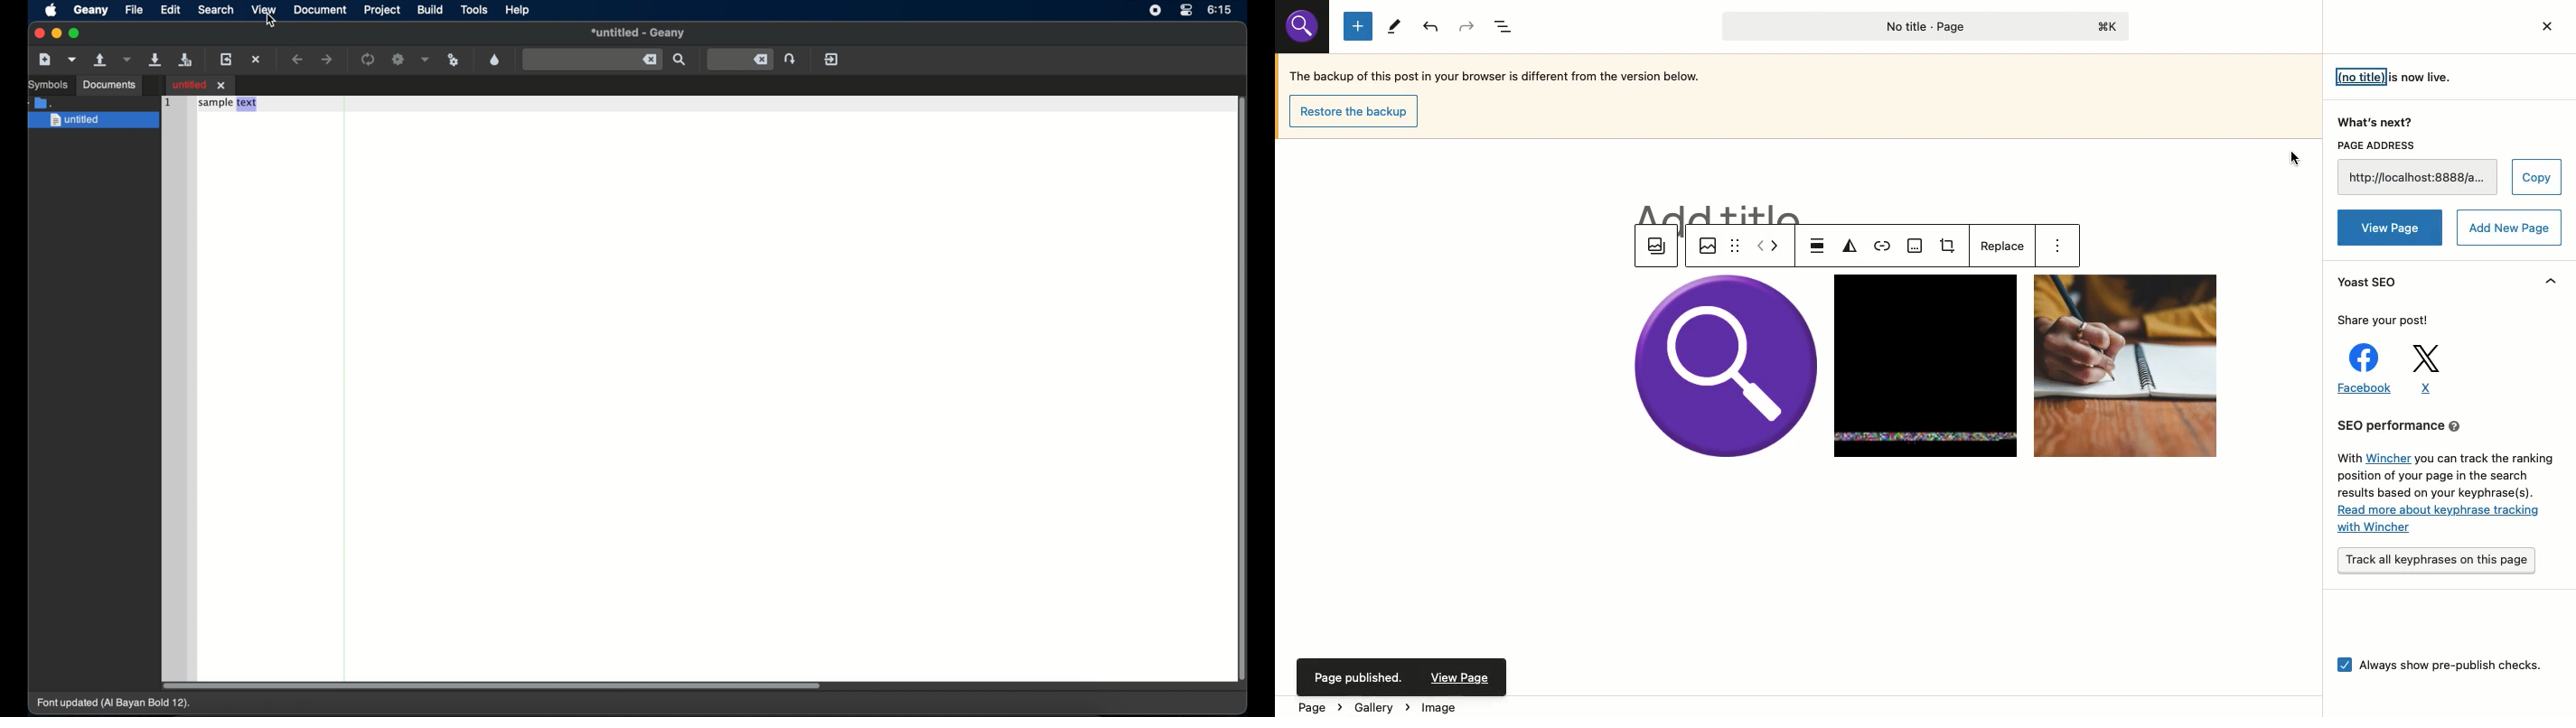  What do you see at coordinates (1657, 247) in the screenshot?
I see `Gallery` at bounding box center [1657, 247].